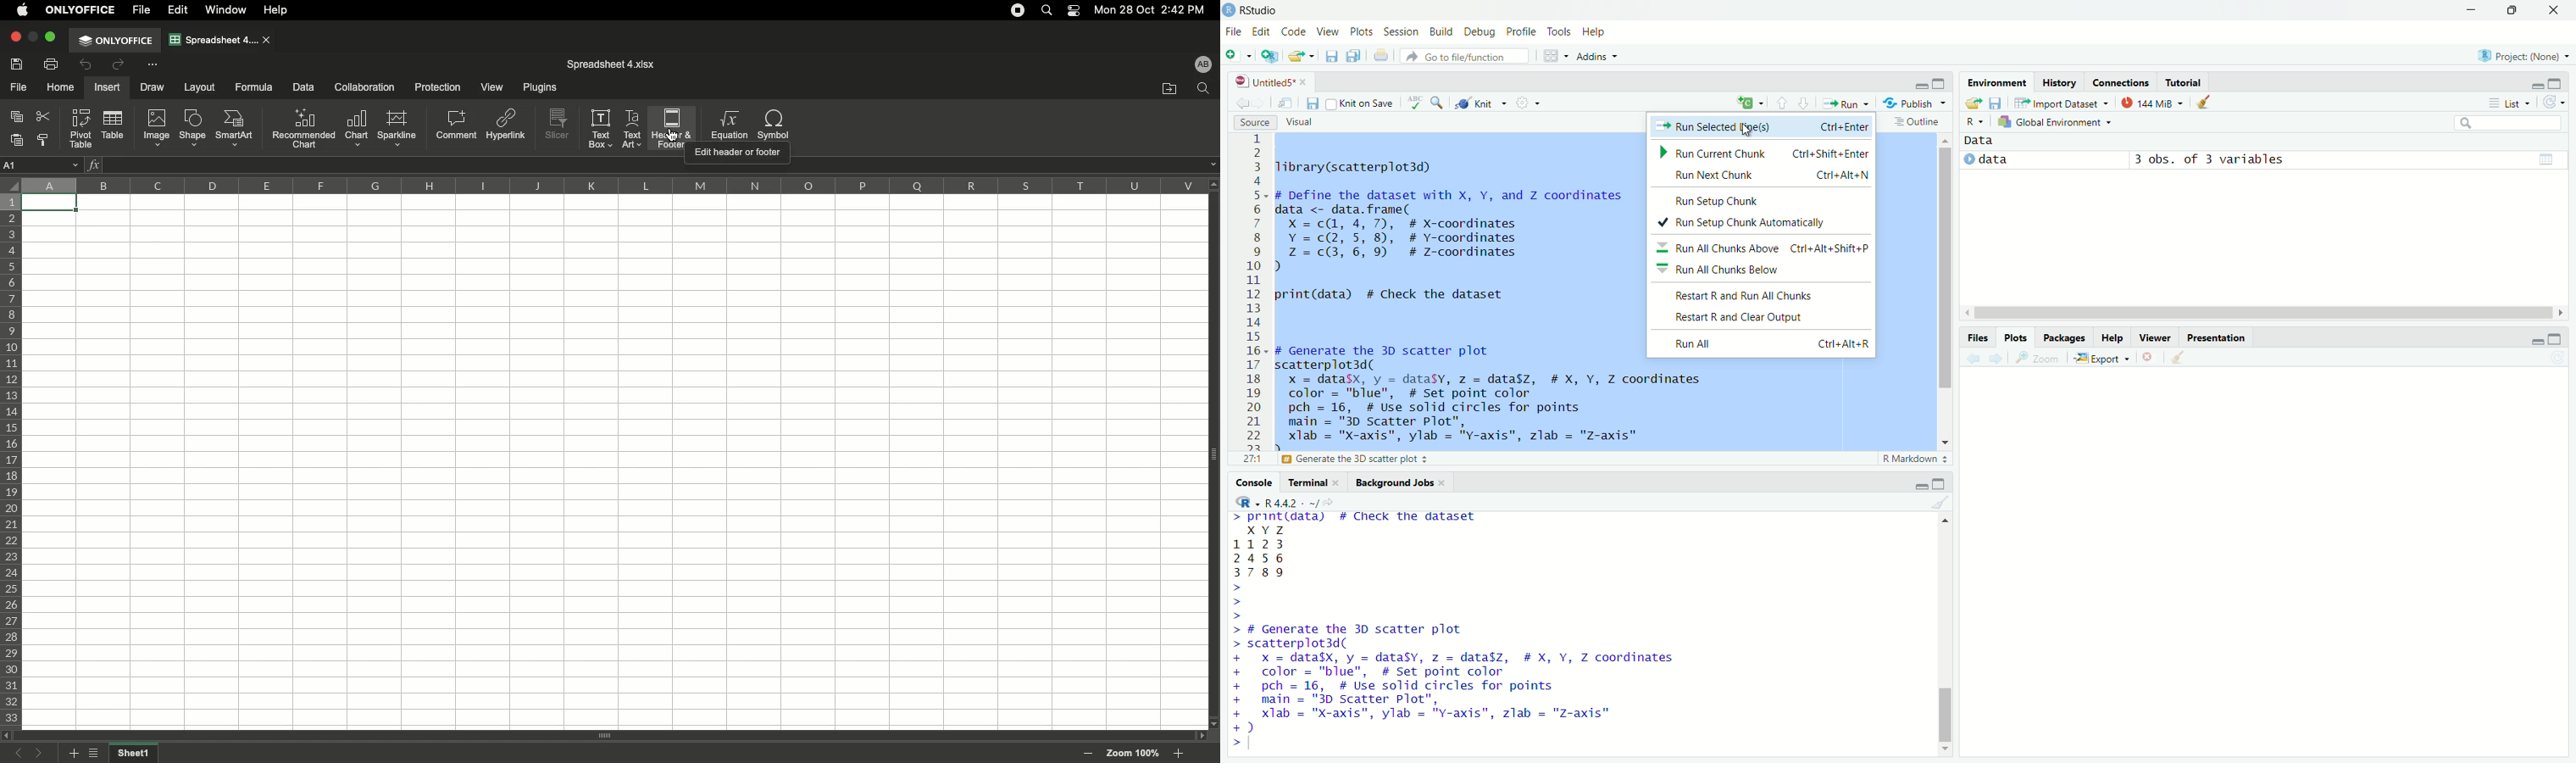 The image size is (2576, 784). I want to click on prompt cursor, so click(1232, 602).